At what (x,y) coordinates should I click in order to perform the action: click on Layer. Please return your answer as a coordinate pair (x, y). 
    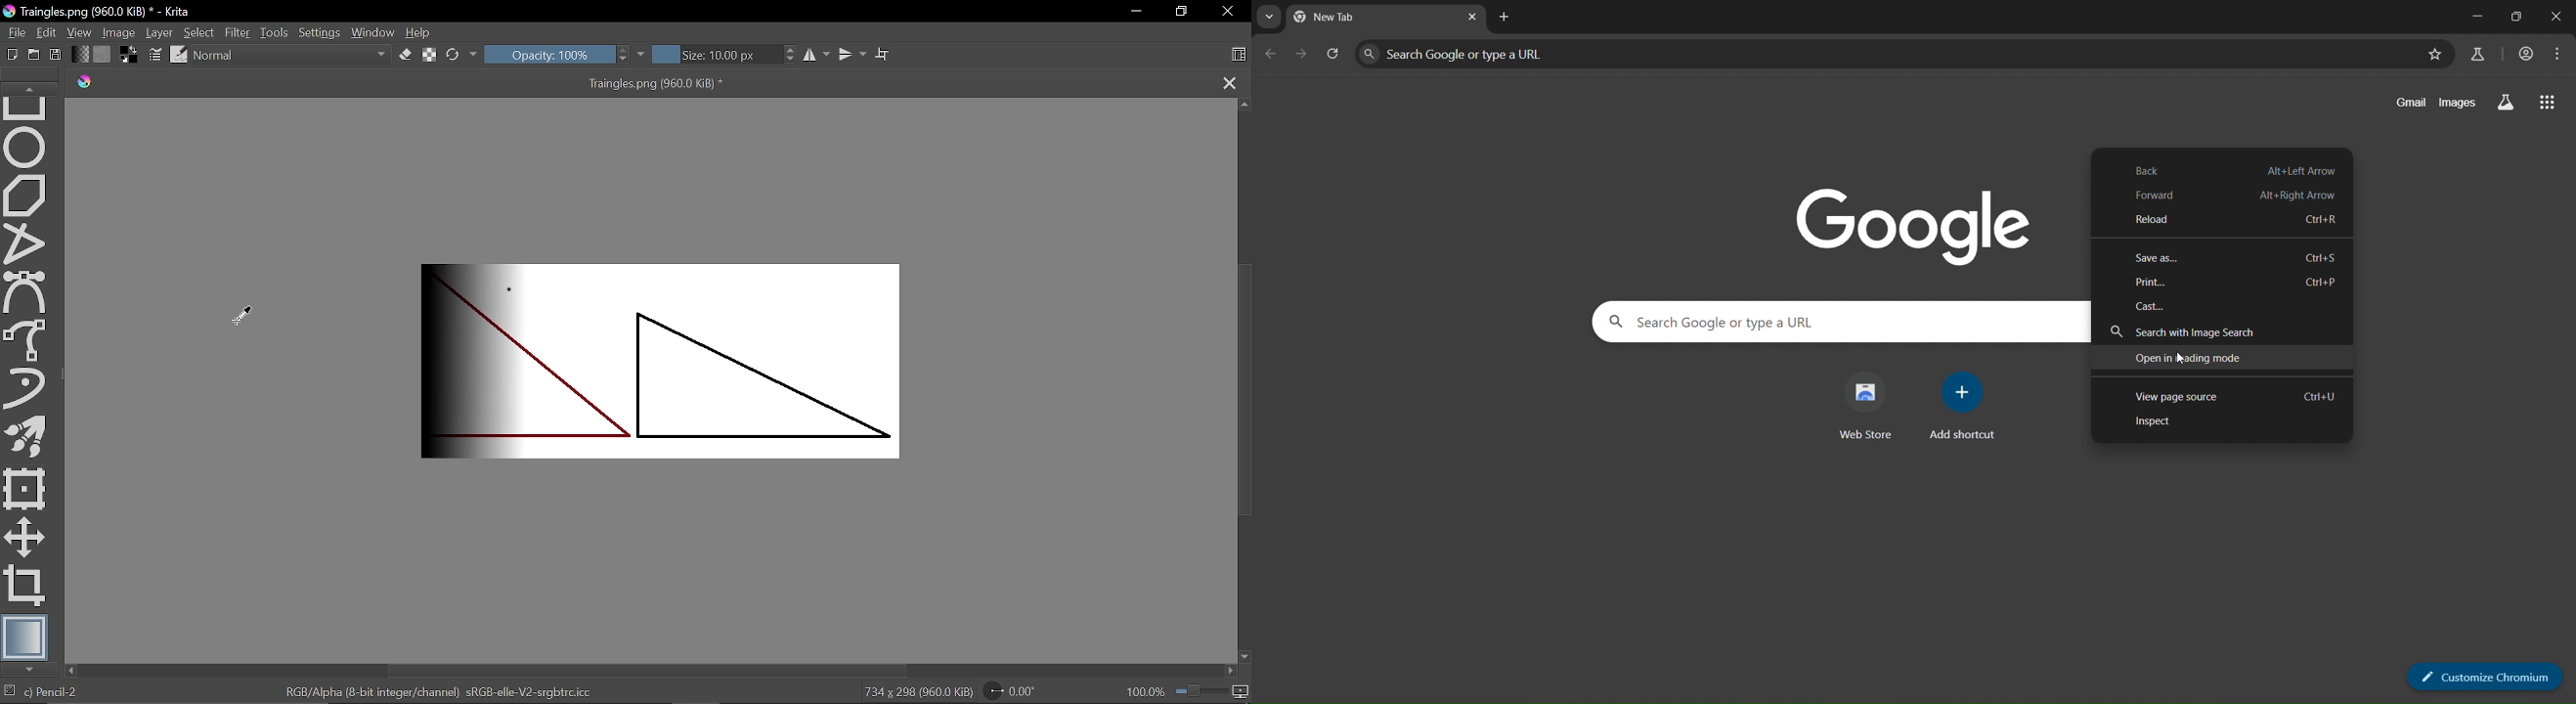
    Looking at the image, I should click on (158, 31).